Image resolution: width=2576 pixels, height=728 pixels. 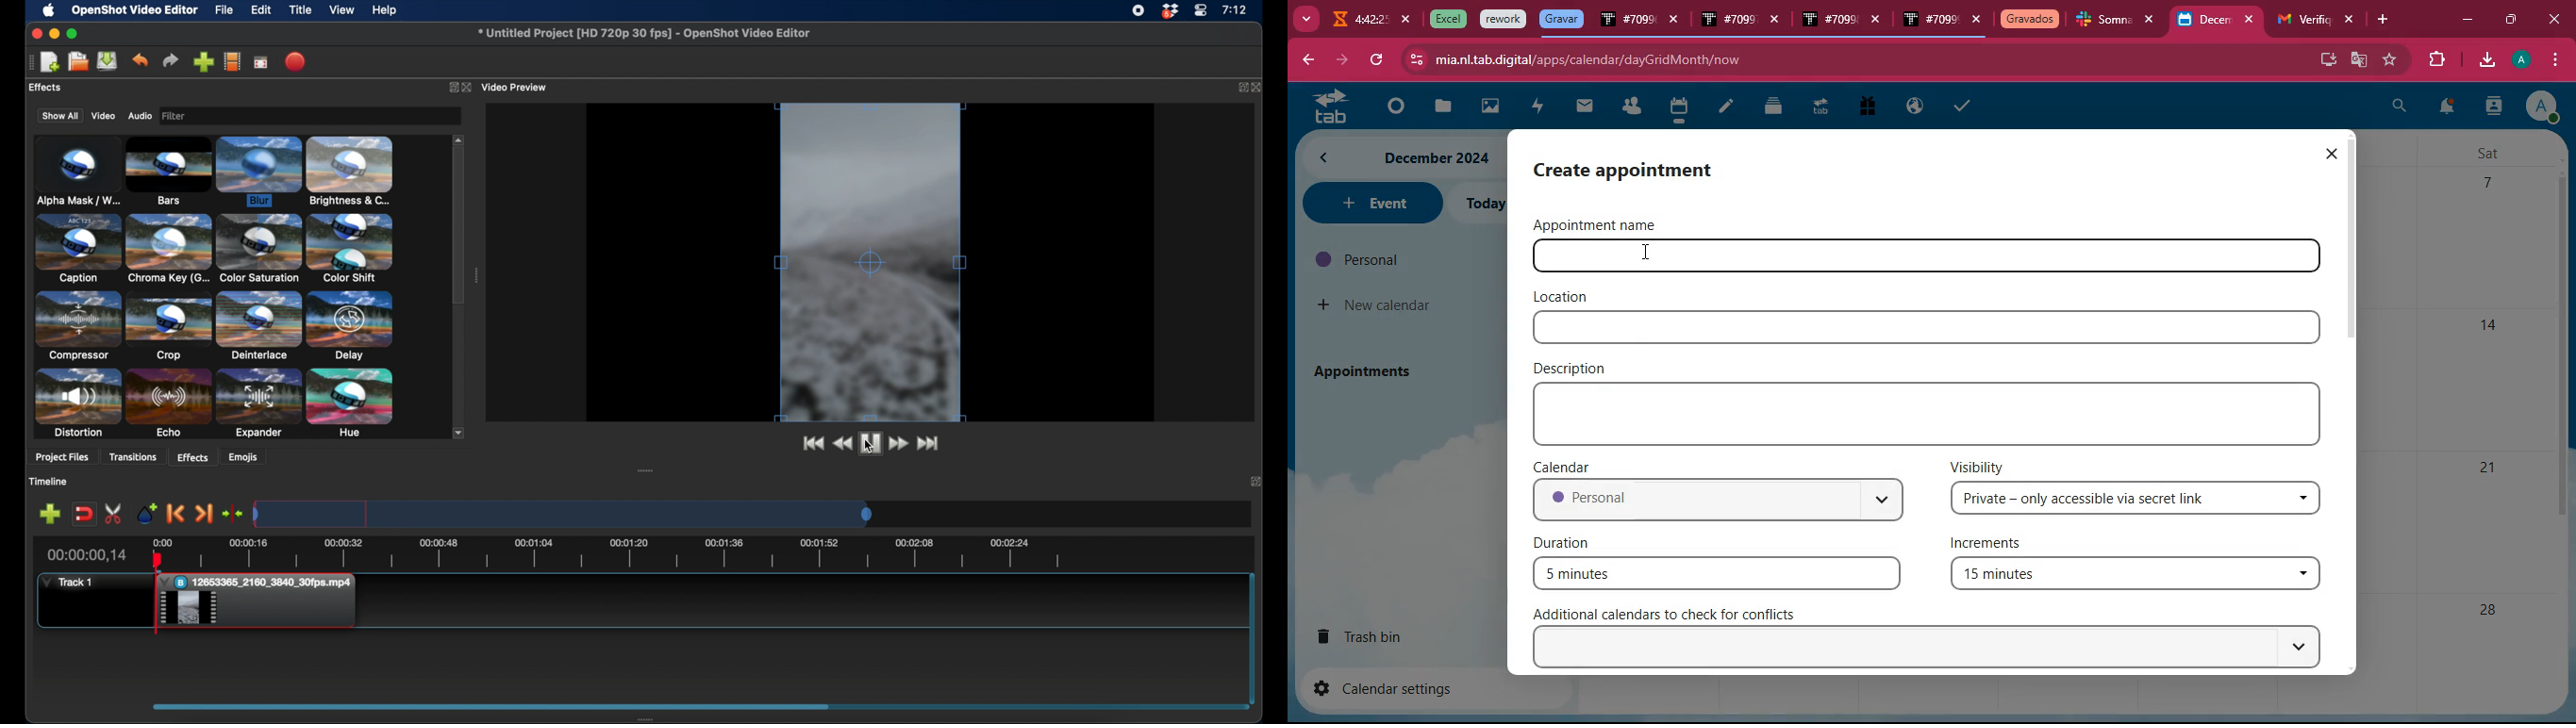 I want to click on close, so click(x=2351, y=20).